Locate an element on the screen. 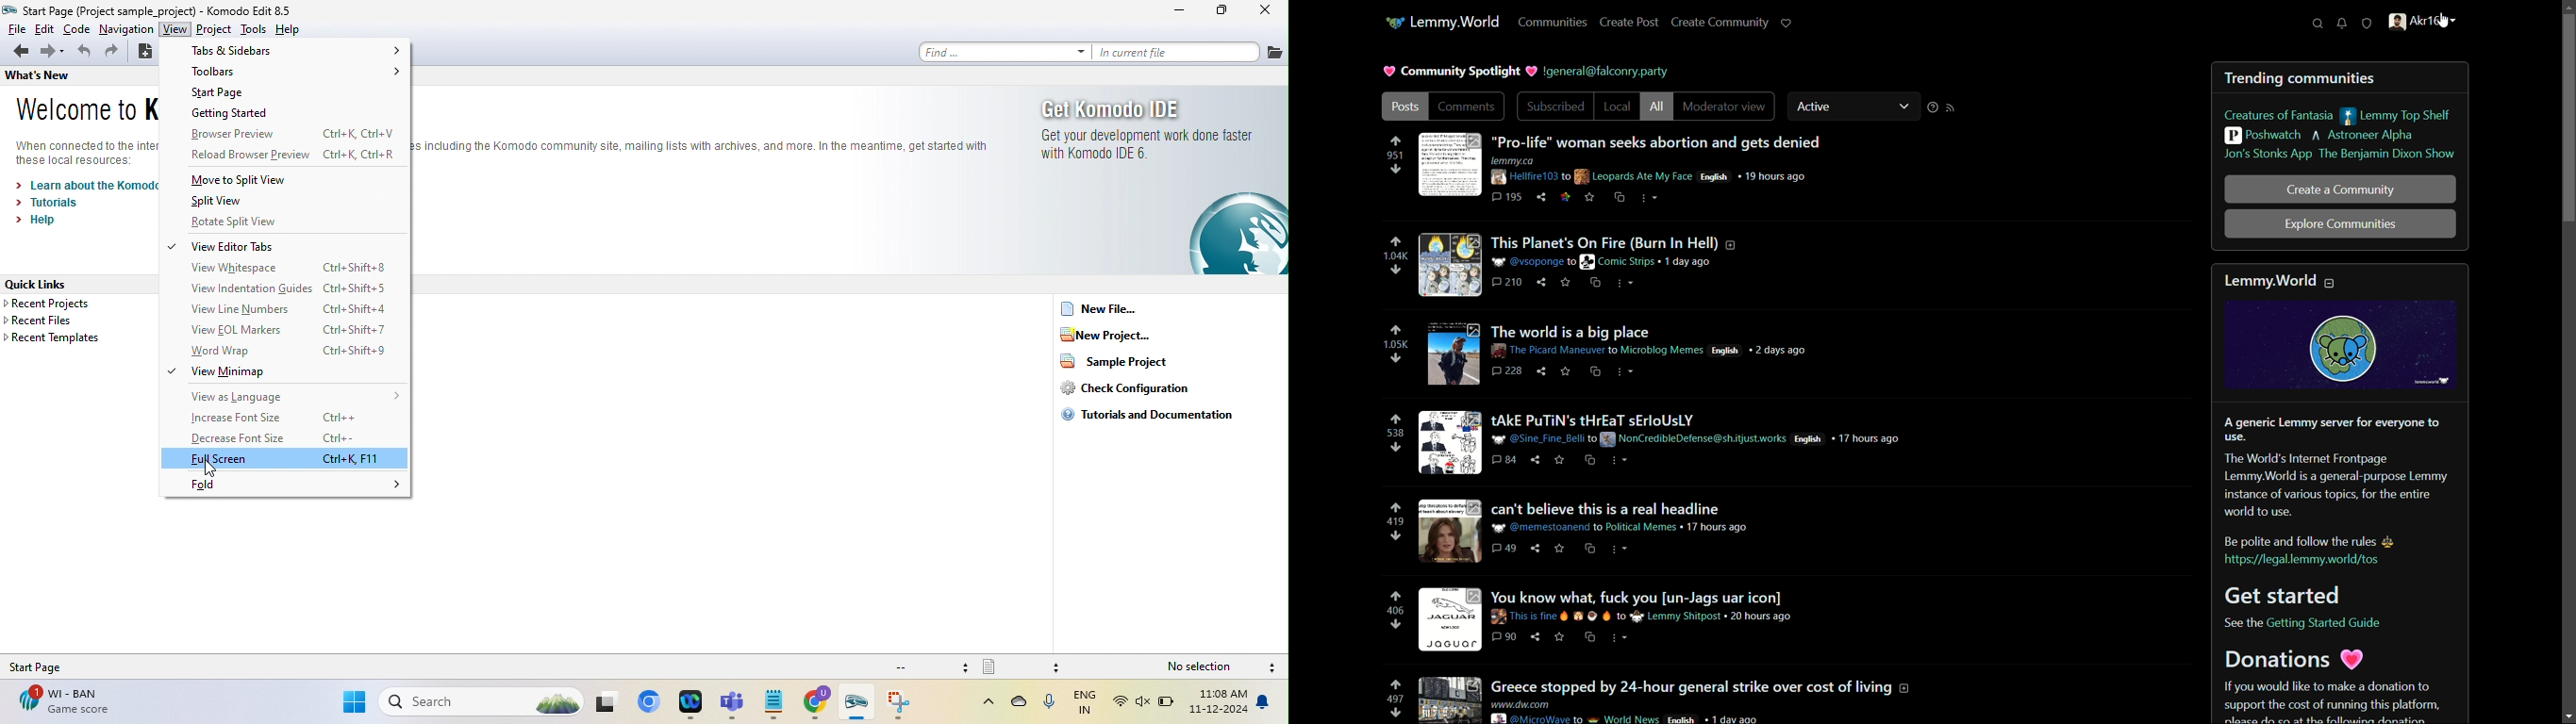 The height and width of the screenshot is (728, 2576). icon is located at coordinates (1394, 23).